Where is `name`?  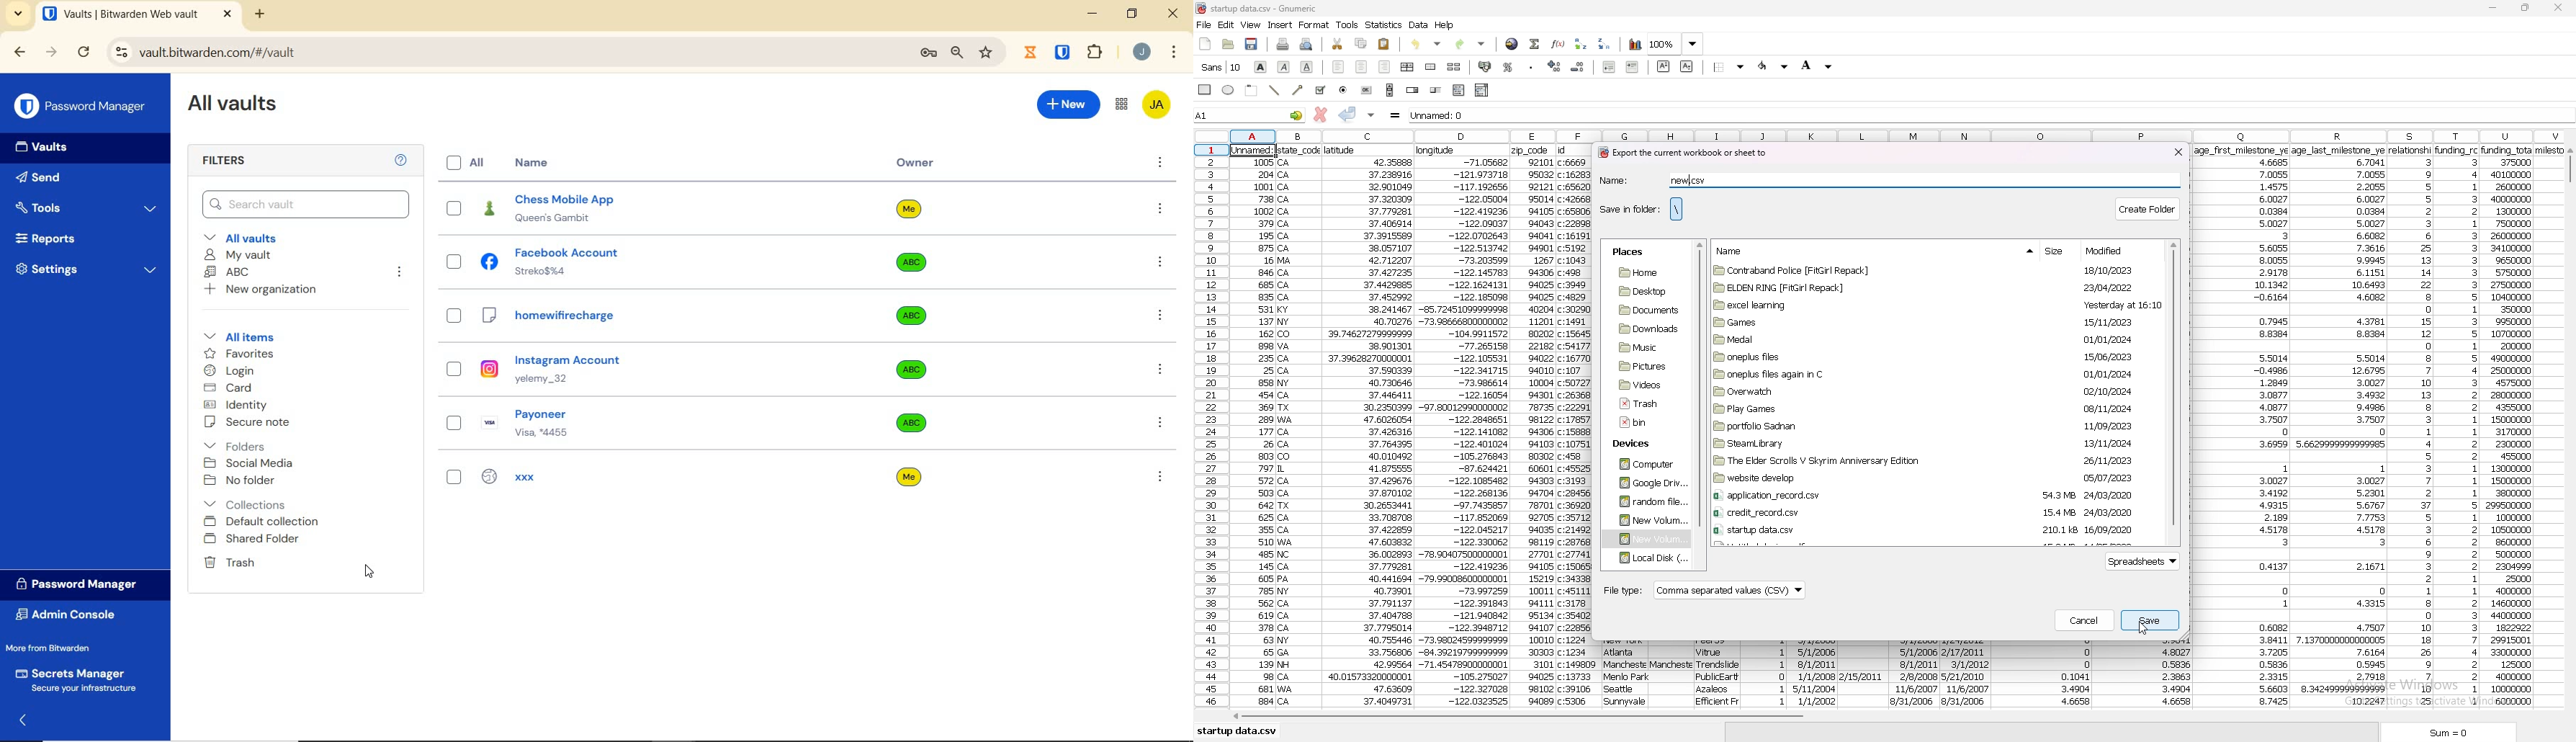 name is located at coordinates (1628, 180).